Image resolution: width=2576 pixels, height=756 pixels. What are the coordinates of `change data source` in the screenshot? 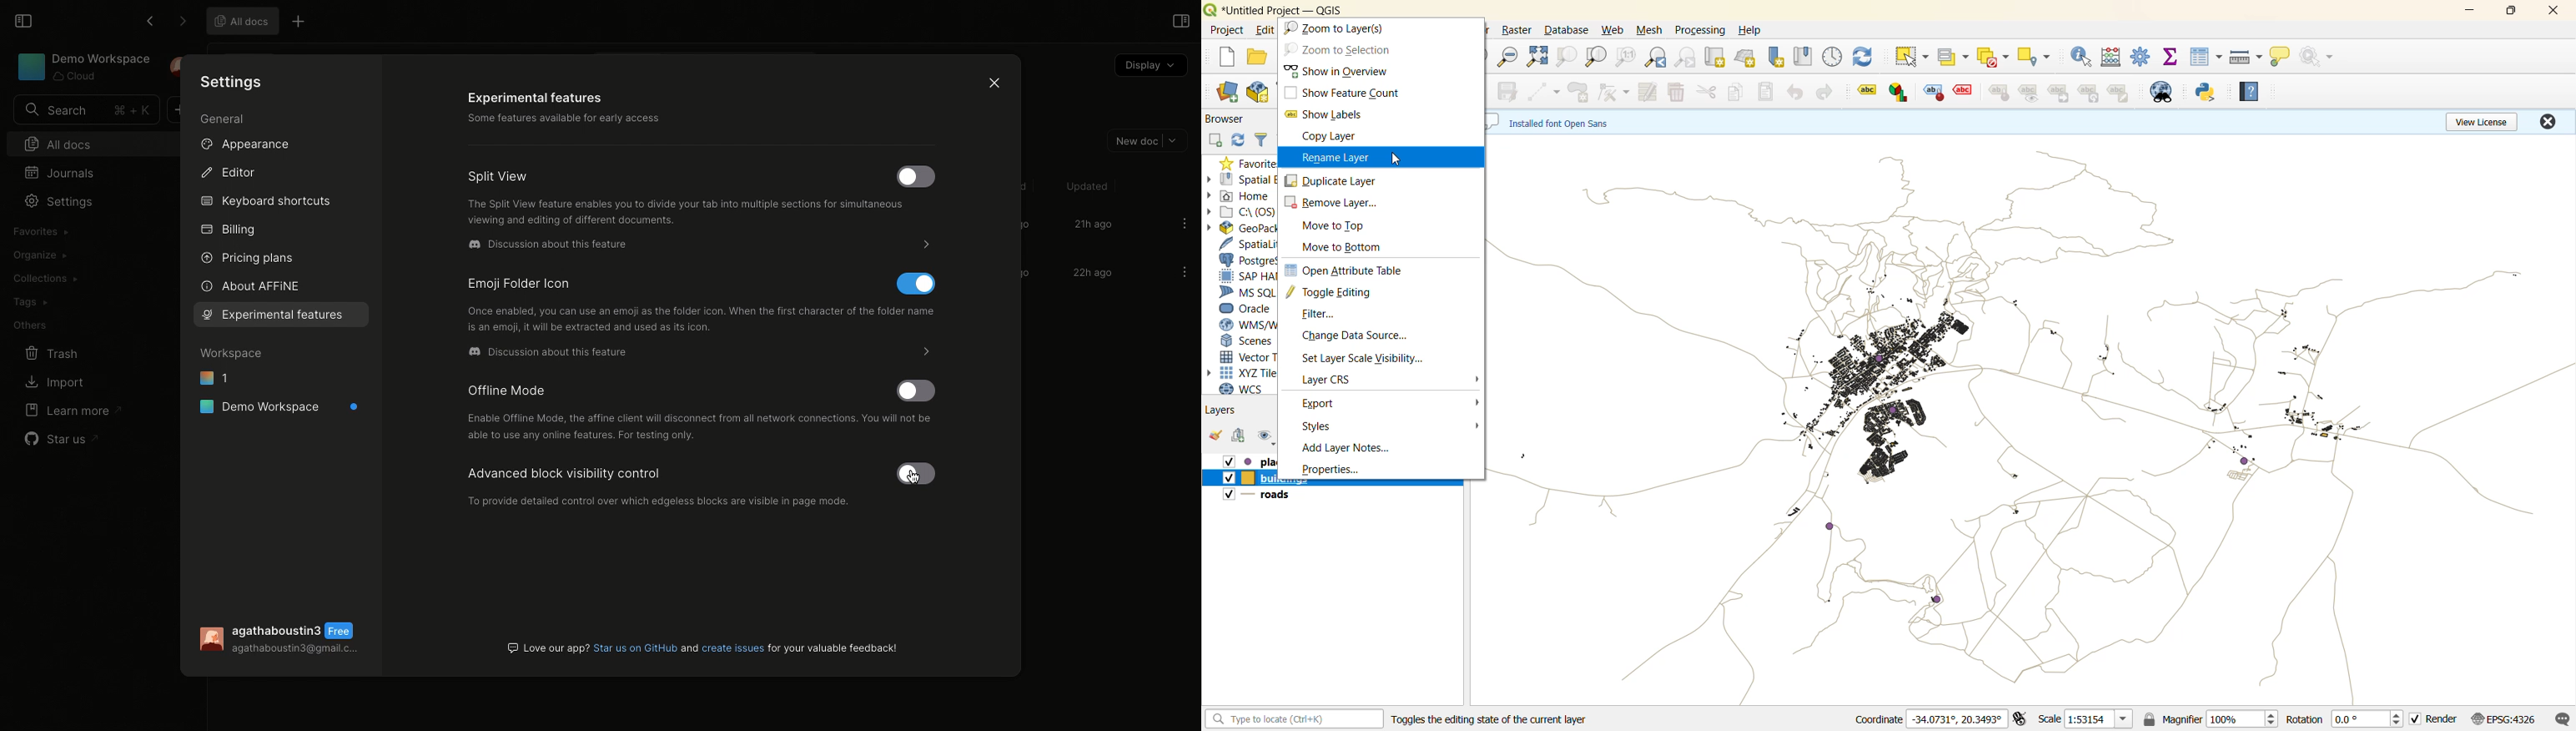 It's located at (1353, 333).